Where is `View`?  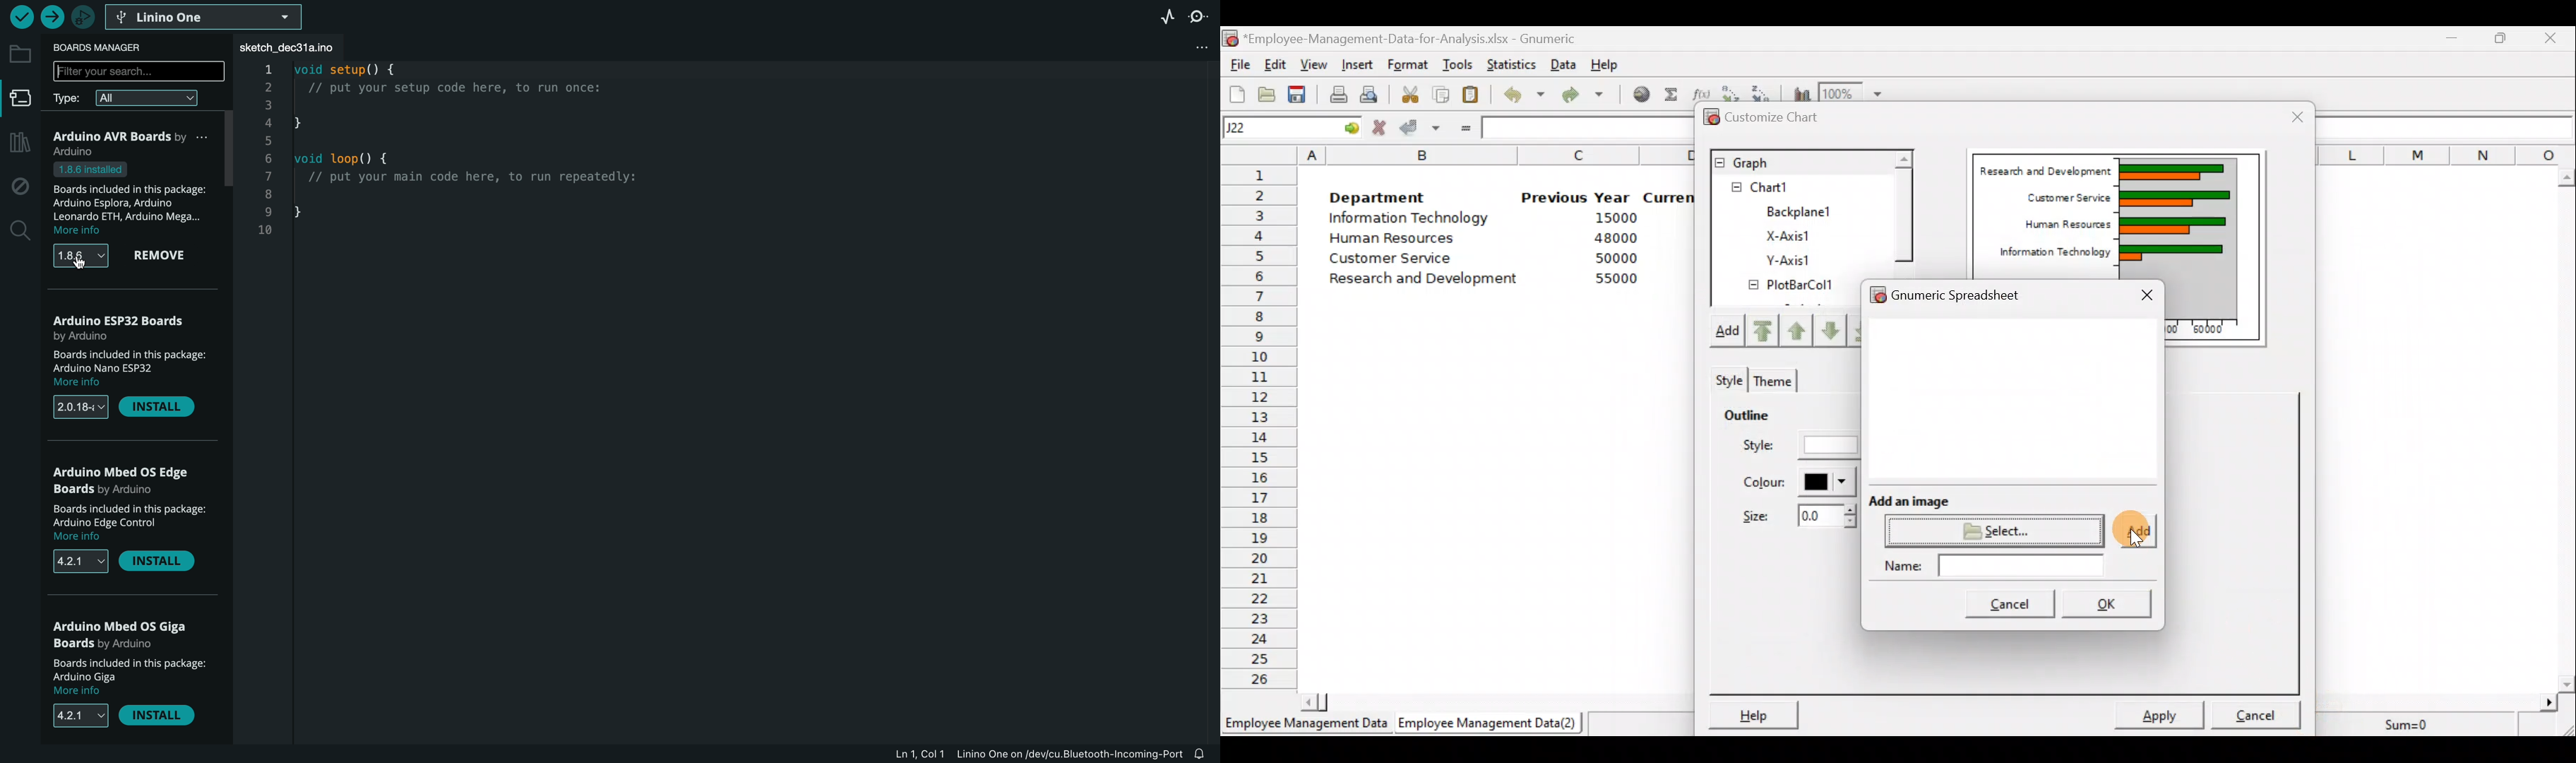
View is located at coordinates (1314, 64).